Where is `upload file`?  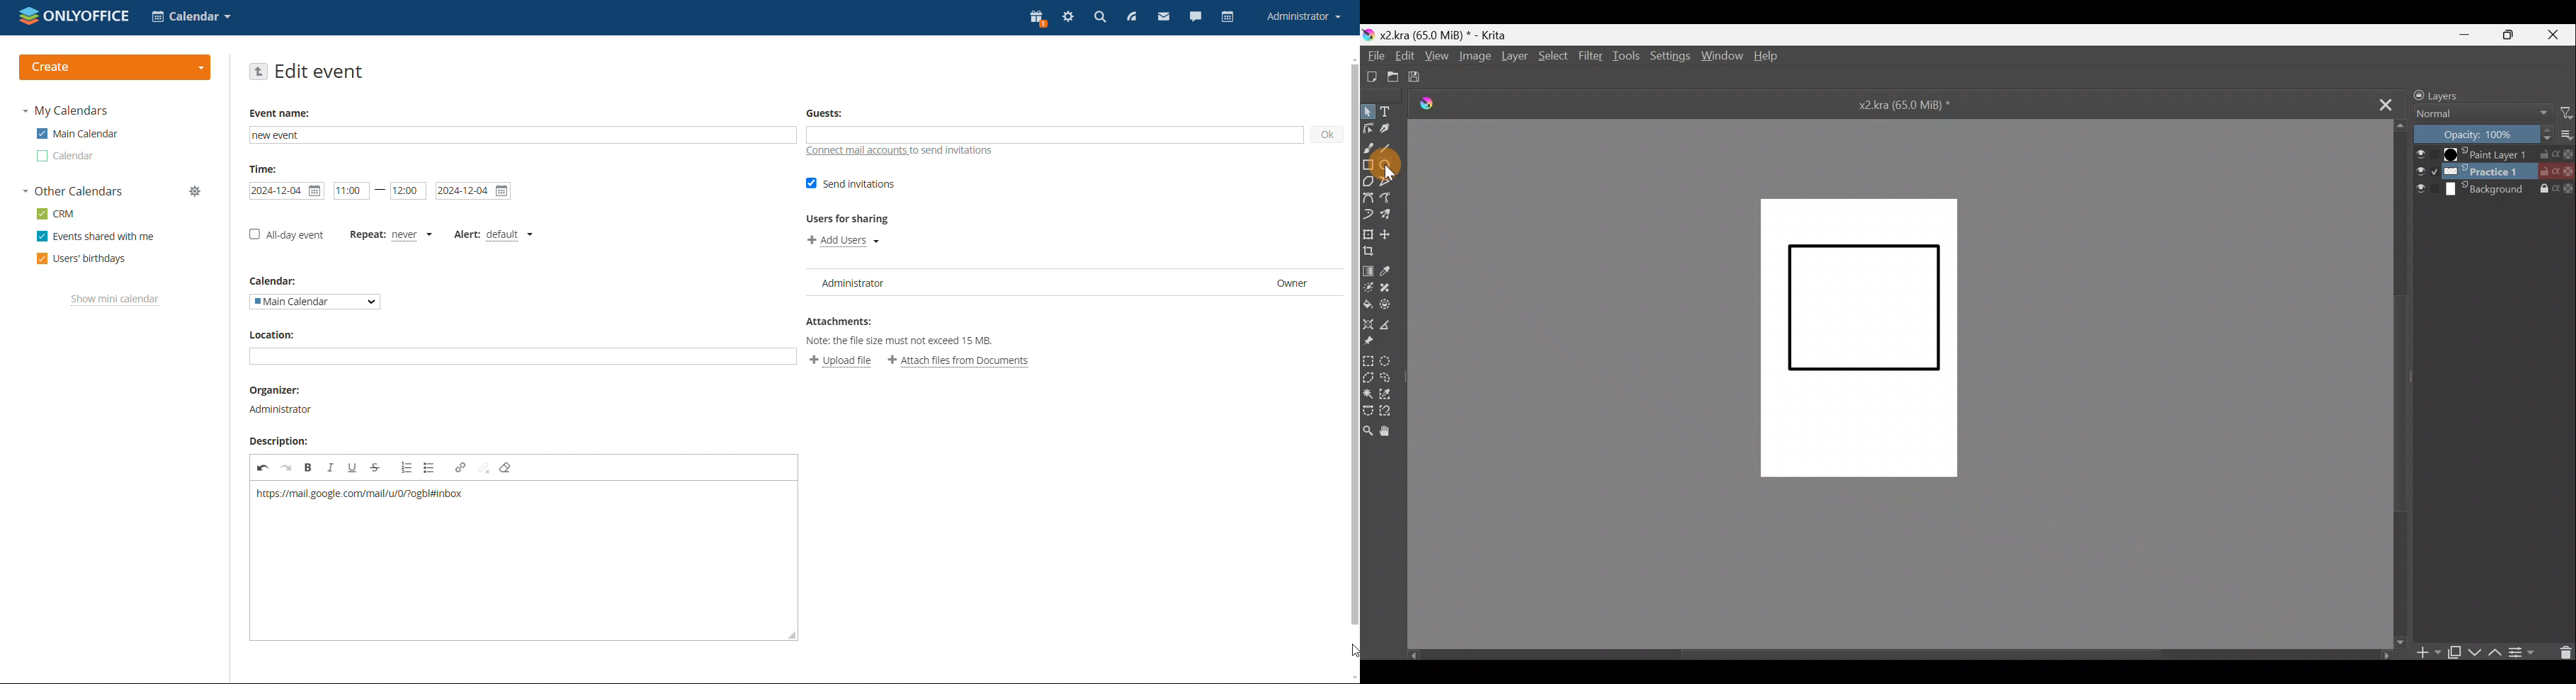
upload file is located at coordinates (840, 361).